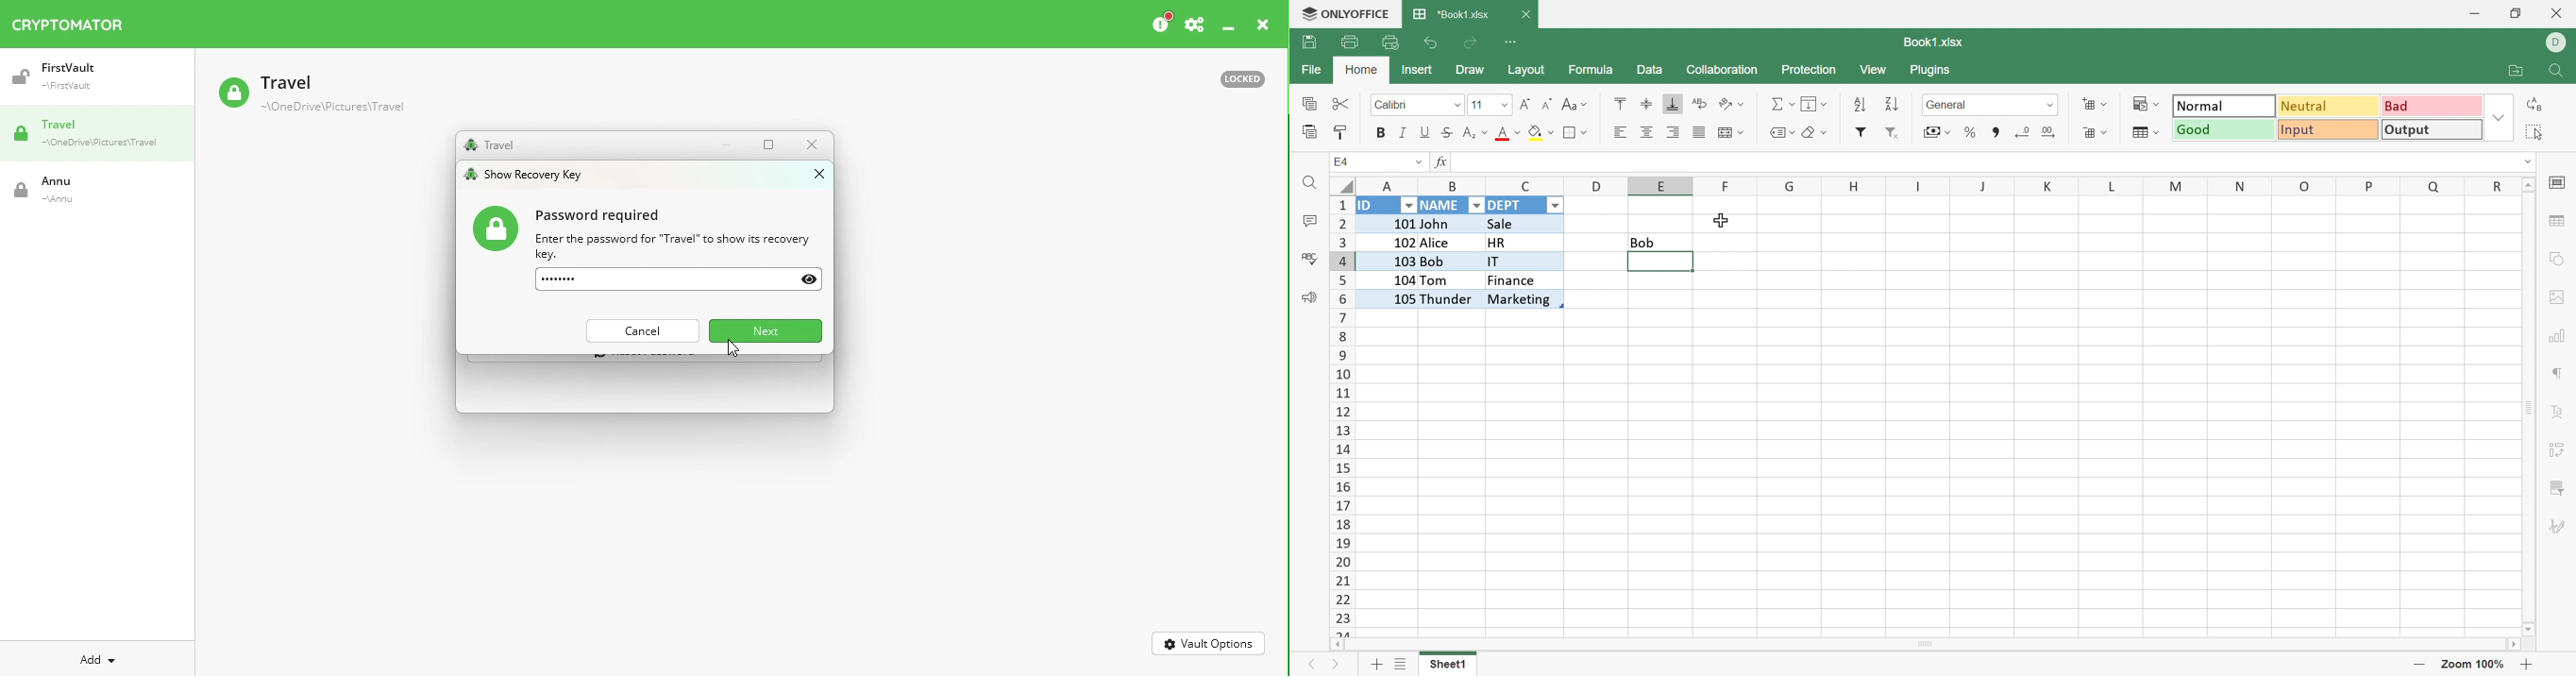 The width and height of the screenshot is (2576, 700). Describe the element at coordinates (1995, 132) in the screenshot. I see `Comma style` at that location.